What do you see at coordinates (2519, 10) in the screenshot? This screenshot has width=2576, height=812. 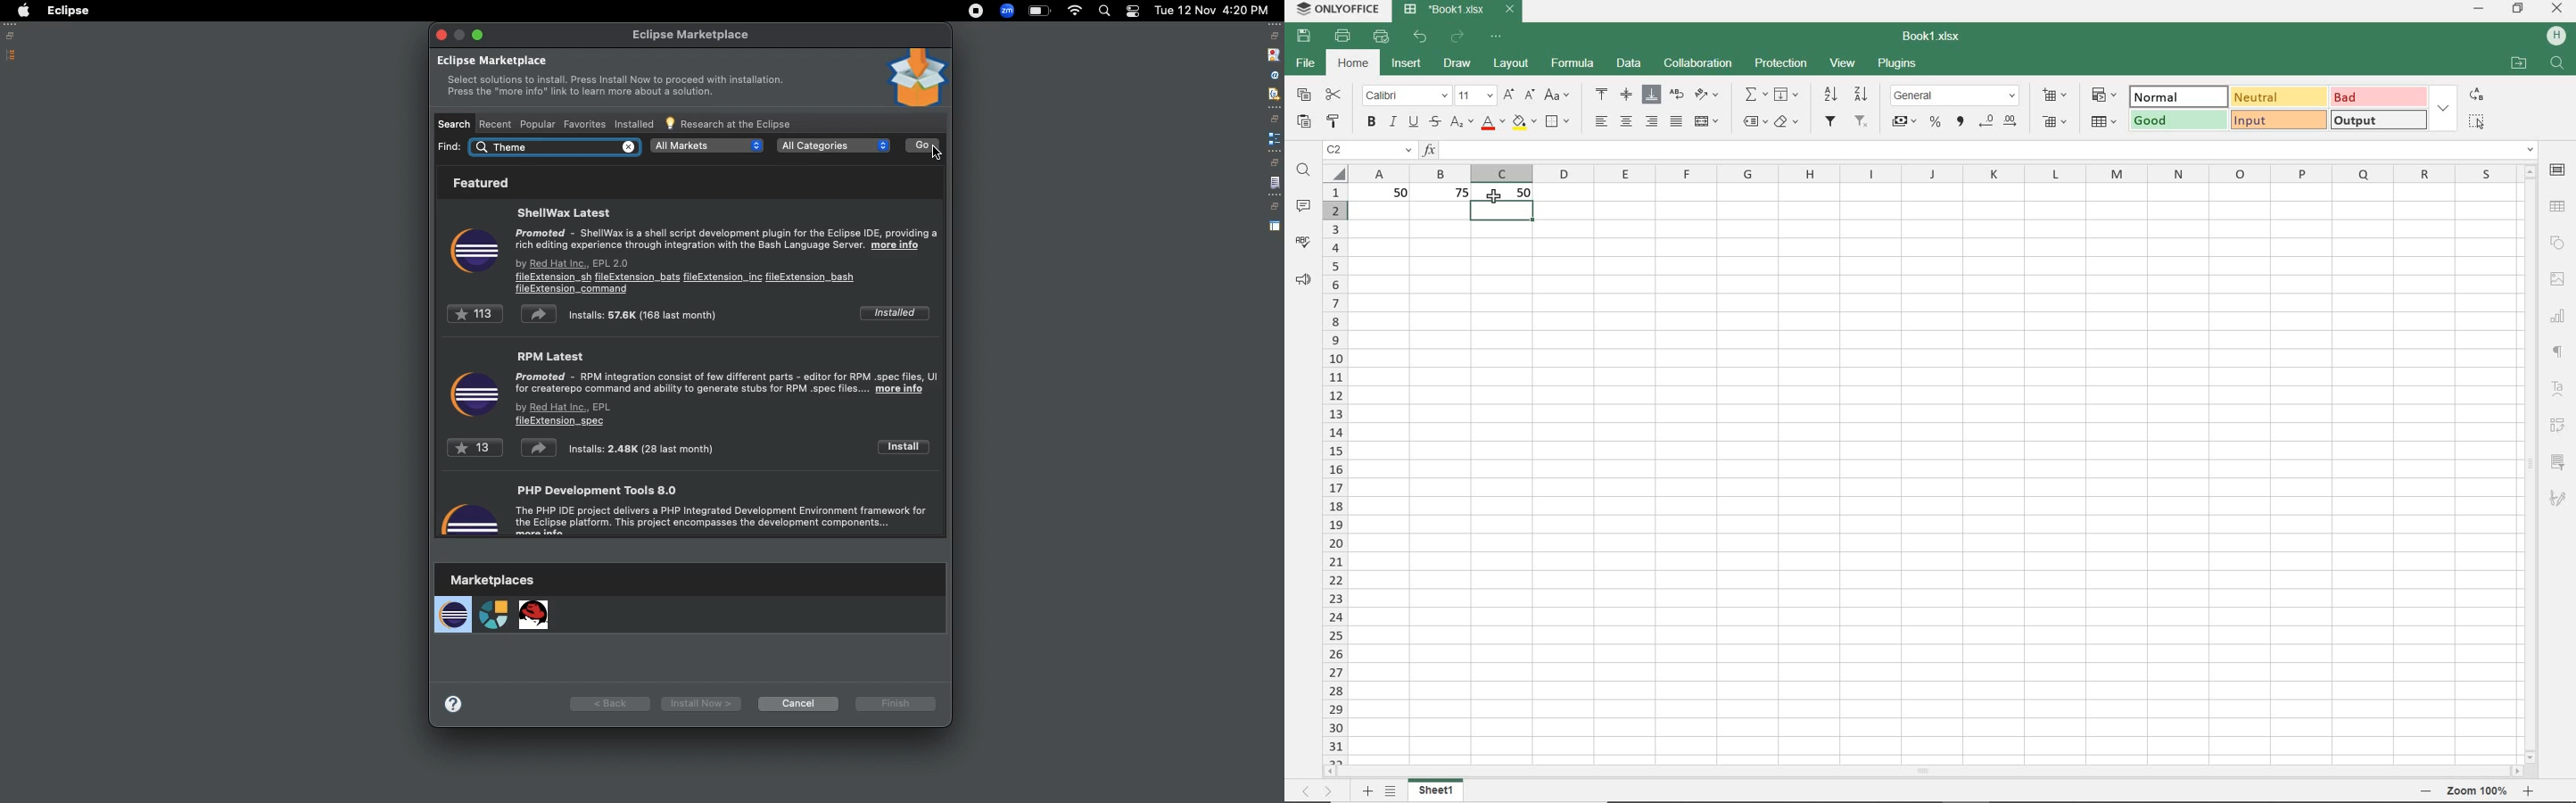 I see `restore` at bounding box center [2519, 10].